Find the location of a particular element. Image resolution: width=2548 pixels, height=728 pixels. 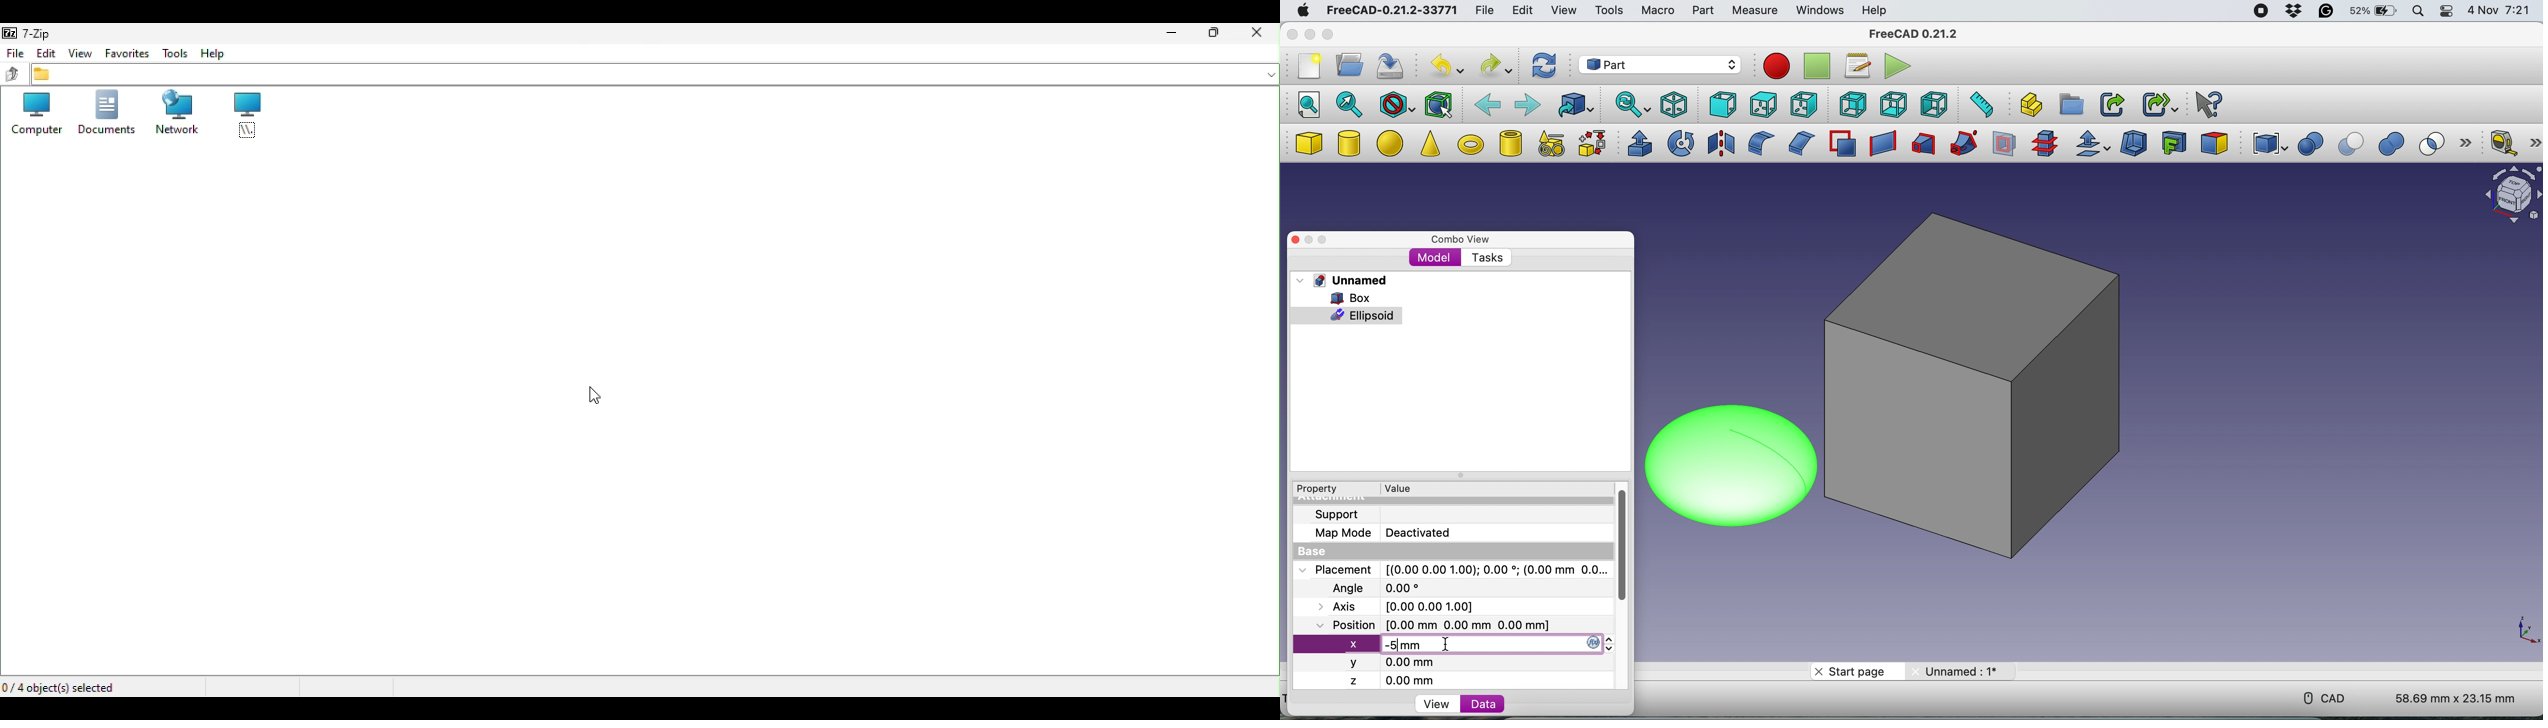

make face from wires is located at coordinates (1842, 143).